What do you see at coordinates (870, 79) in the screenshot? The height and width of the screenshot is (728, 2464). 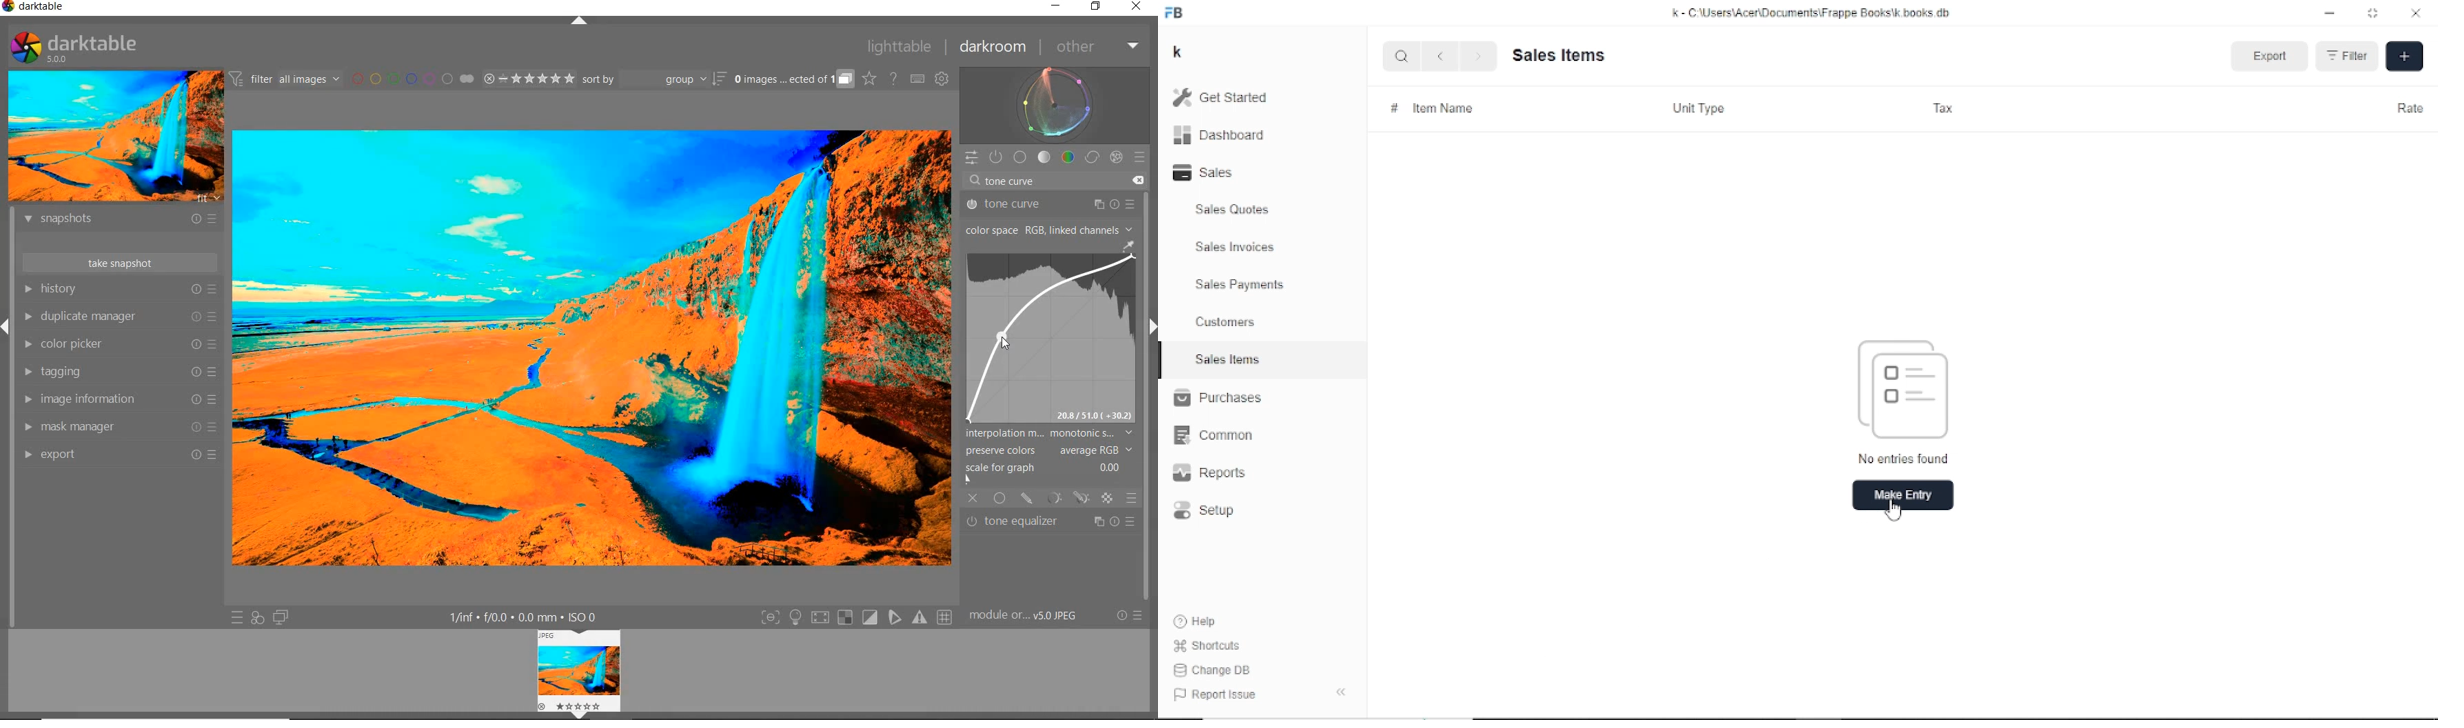 I see `CLICK TO CHANGE THE OVERLAYS SHOWN ON THUMBNAILS` at bounding box center [870, 79].